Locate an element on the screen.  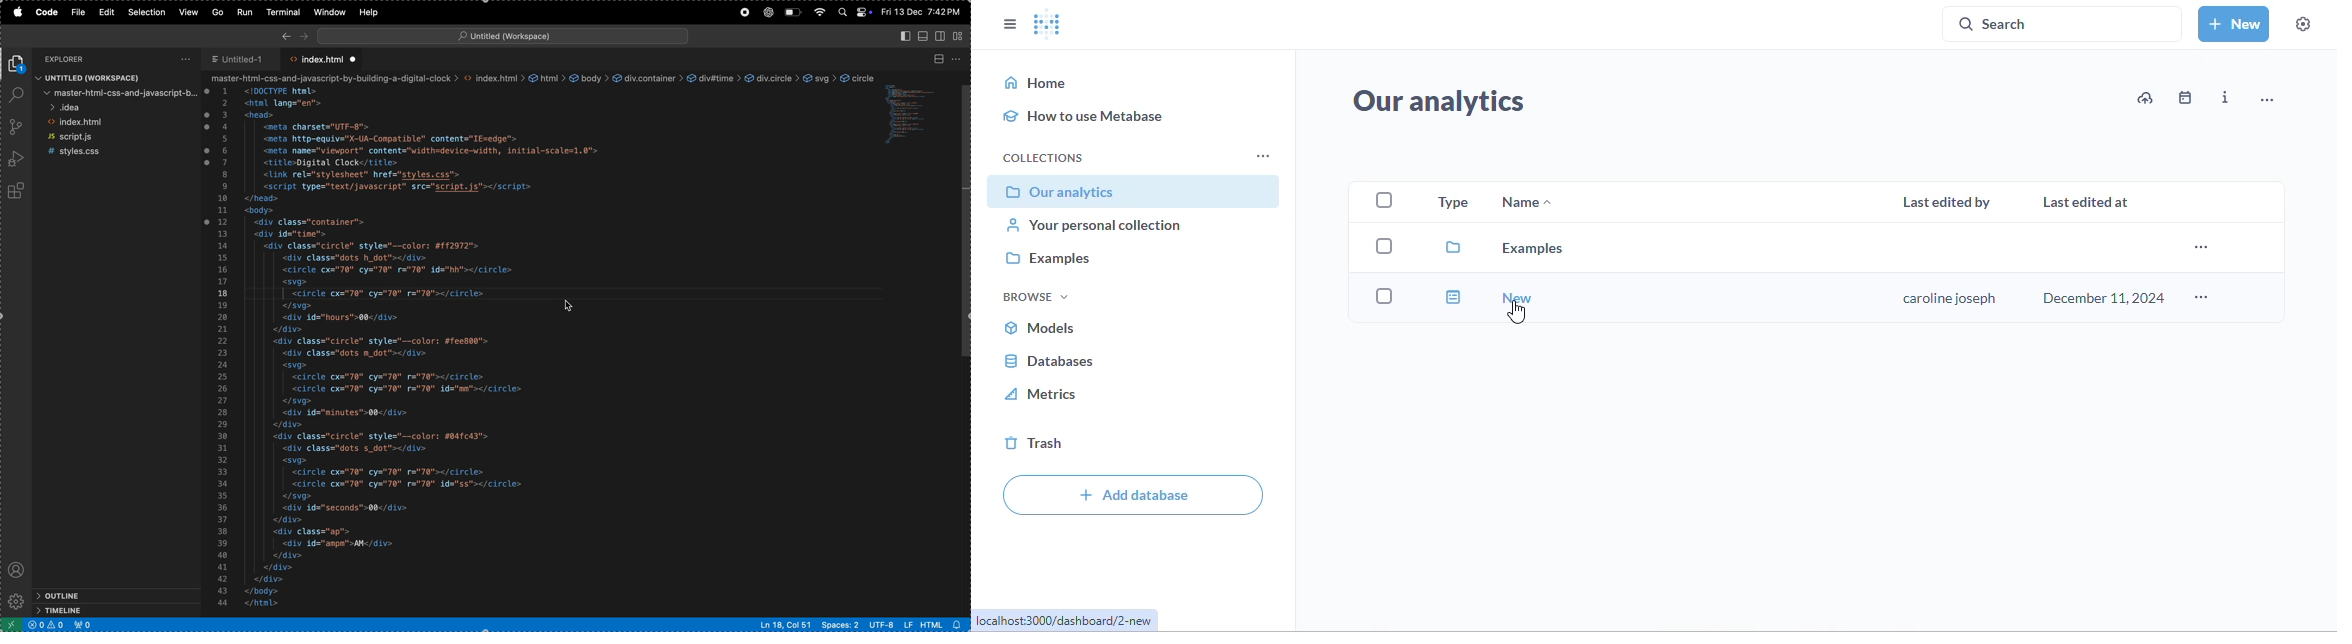
apple menu is located at coordinates (21, 13).